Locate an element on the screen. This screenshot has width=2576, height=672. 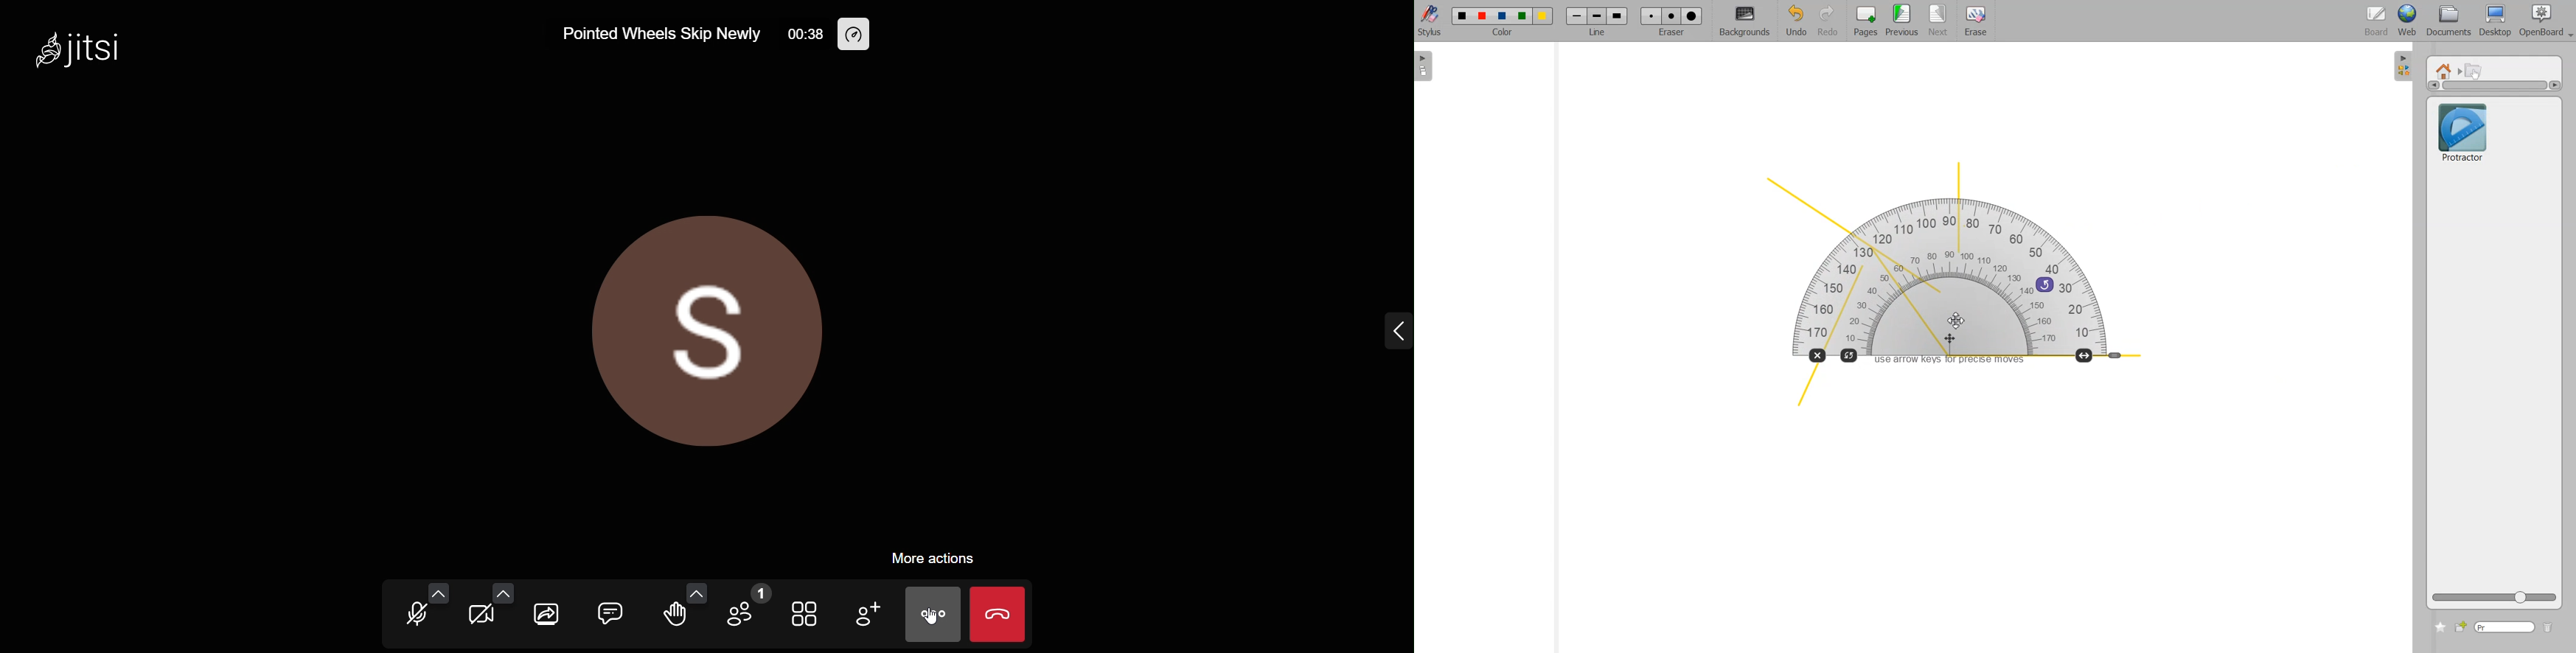
Board is located at coordinates (2377, 22).